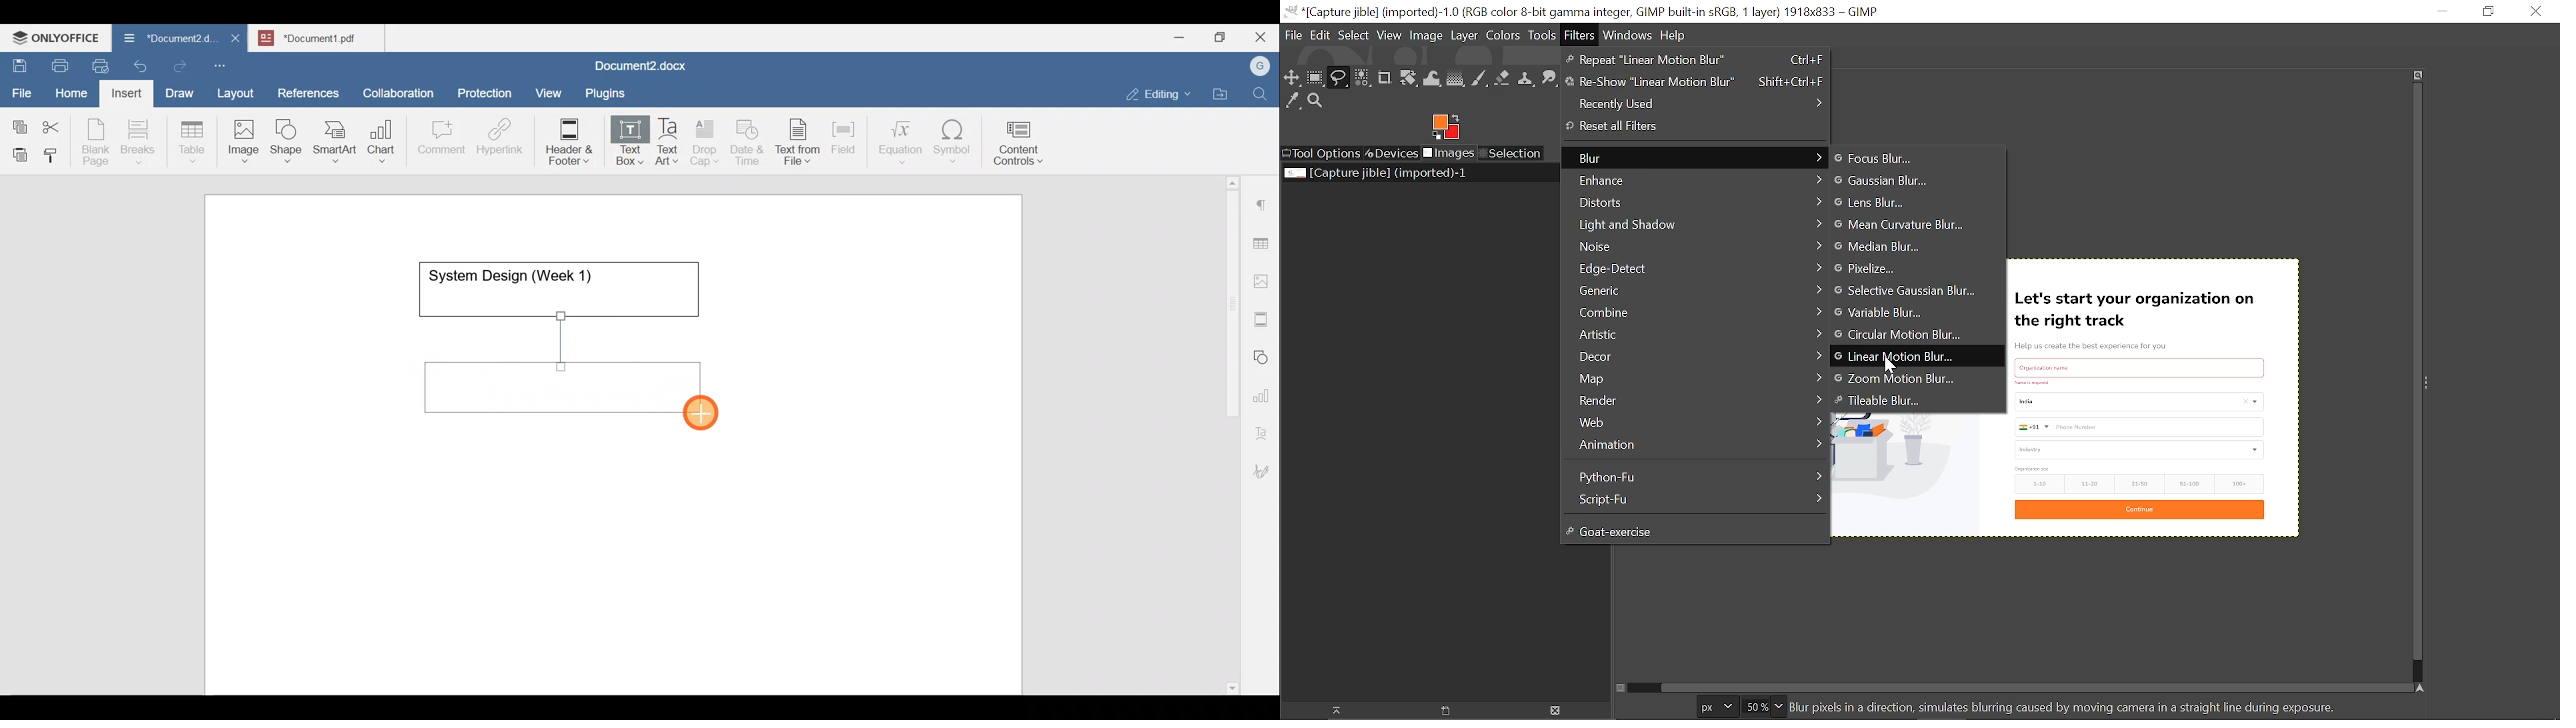 Image resolution: width=2576 pixels, height=728 pixels. Describe the element at coordinates (1692, 291) in the screenshot. I see `Generic` at that location.